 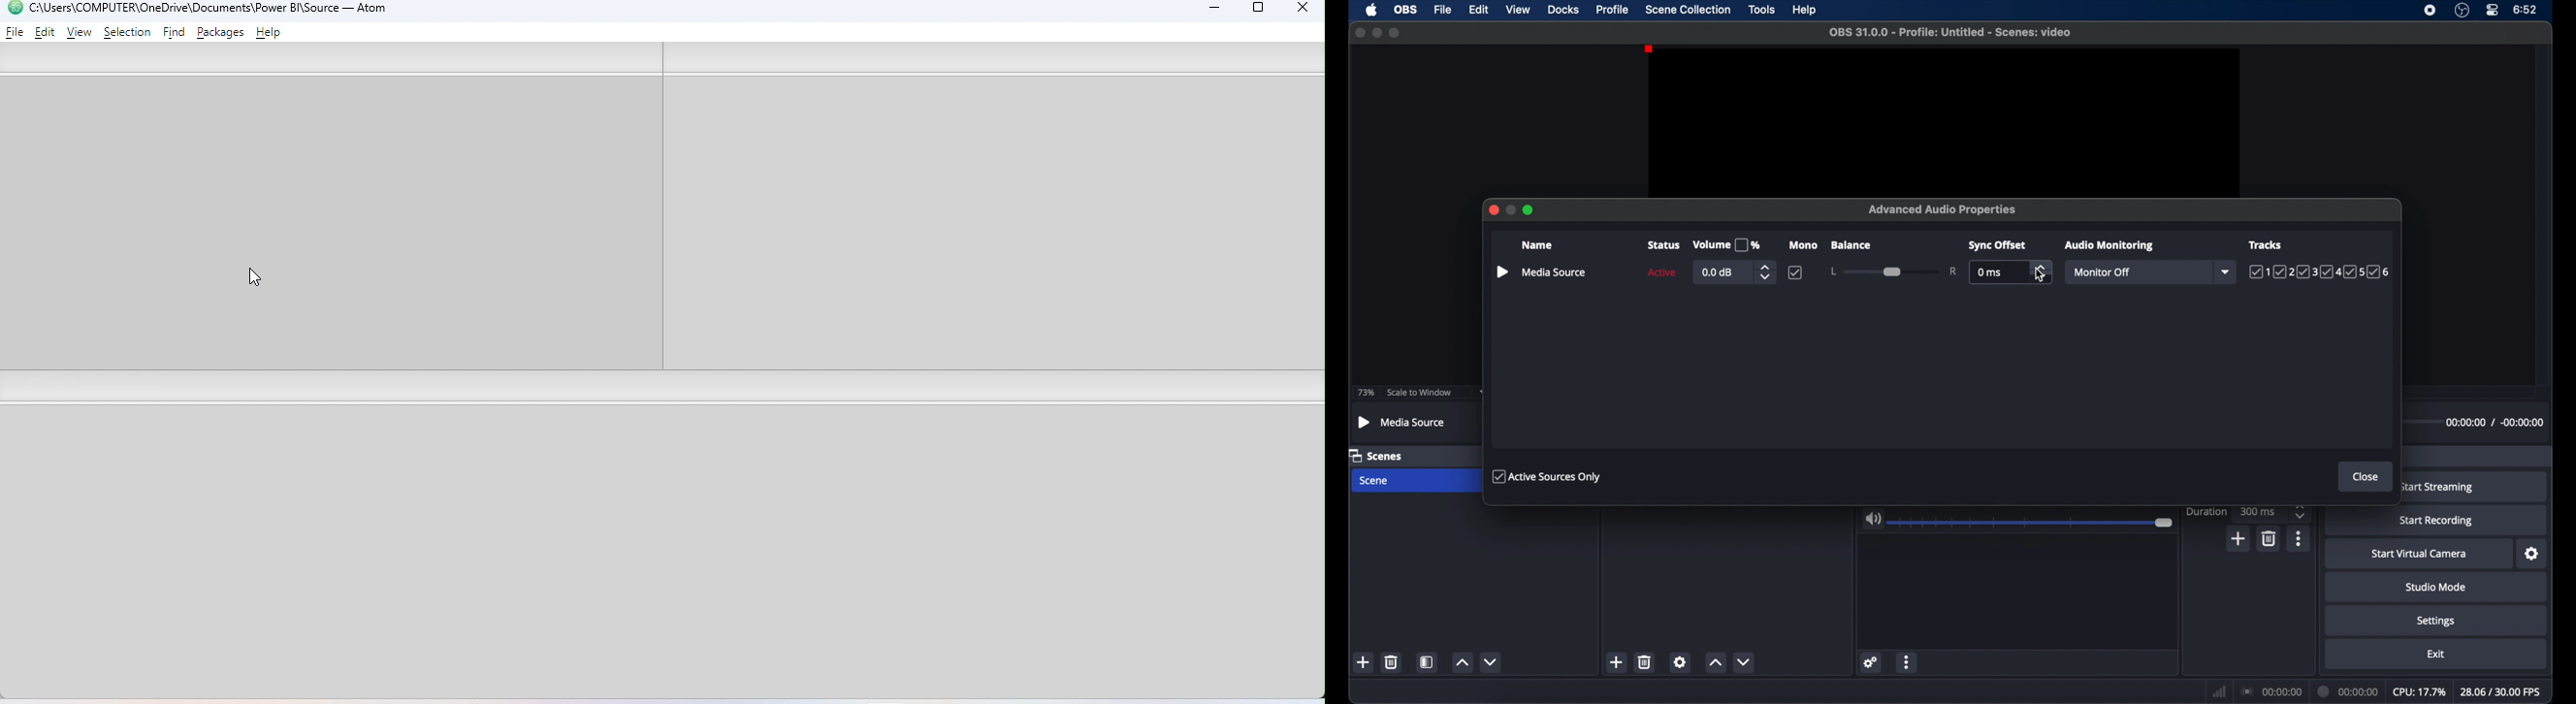 I want to click on tools, so click(x=1763, y=8).